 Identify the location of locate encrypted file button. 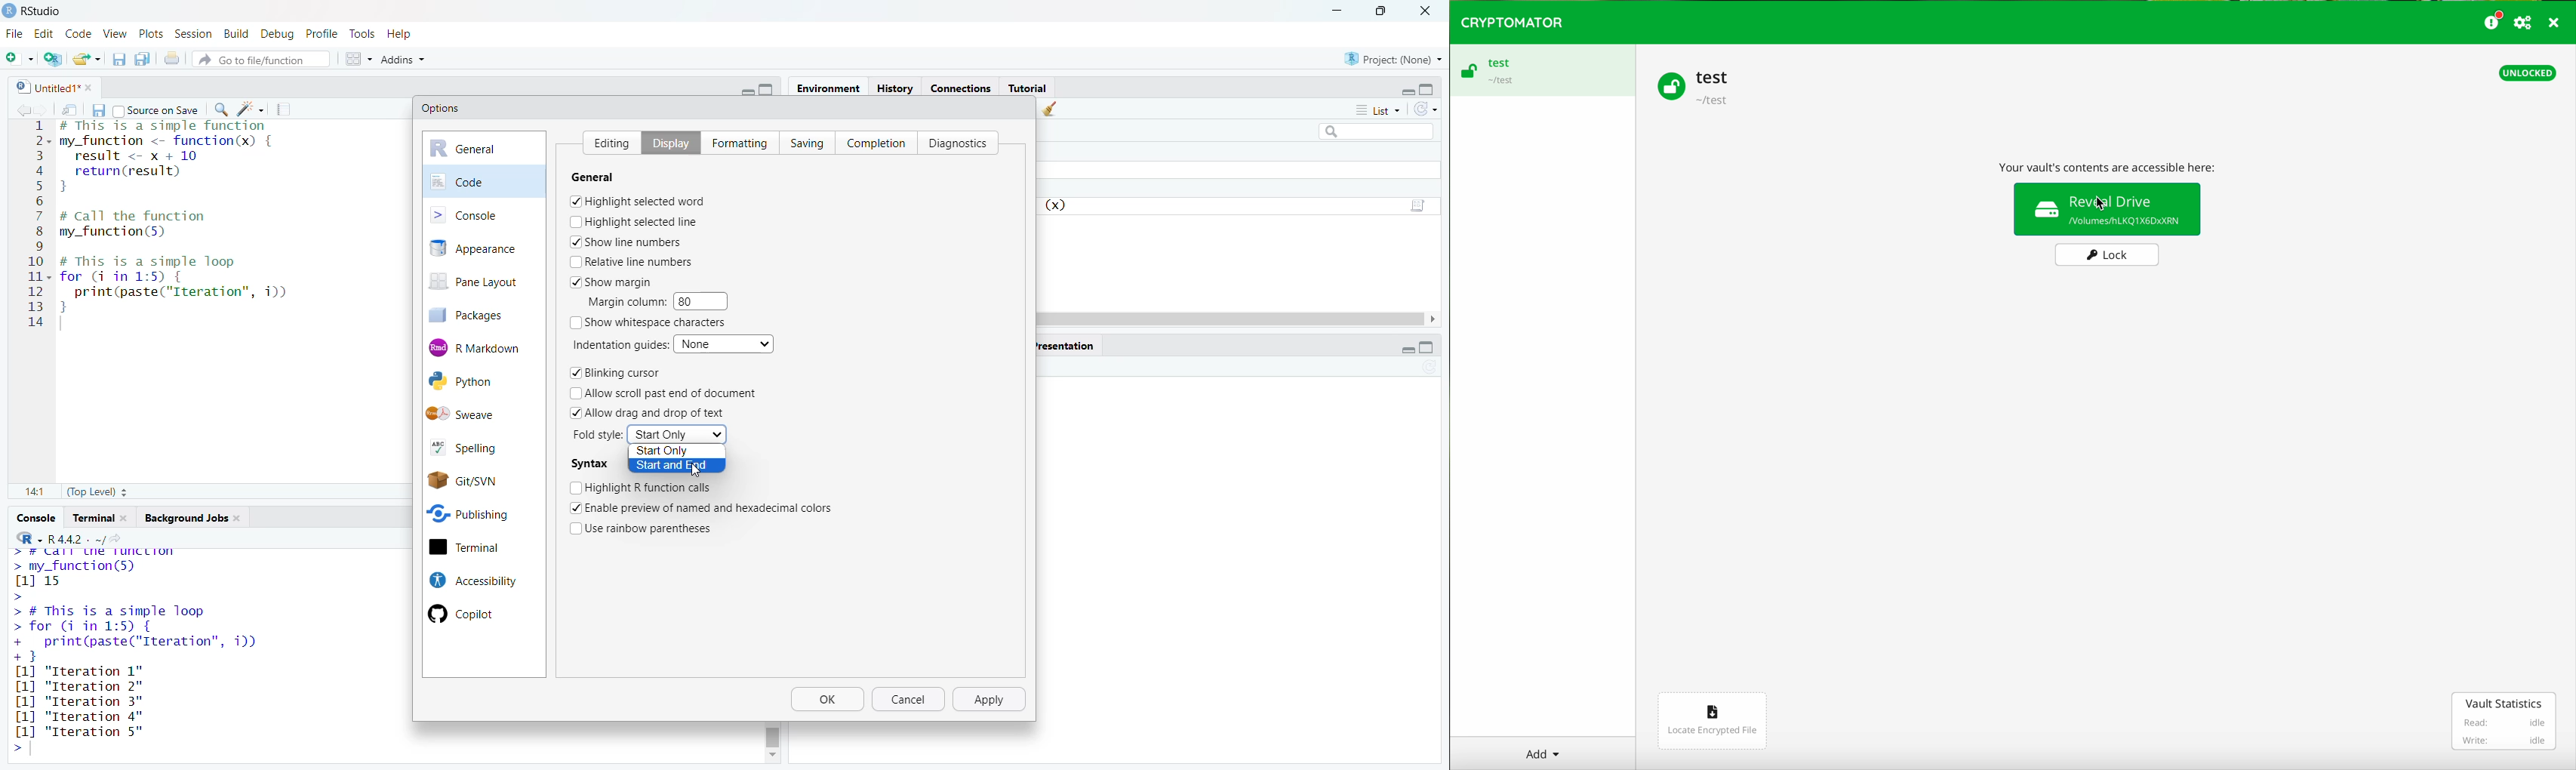
(1711, 721).